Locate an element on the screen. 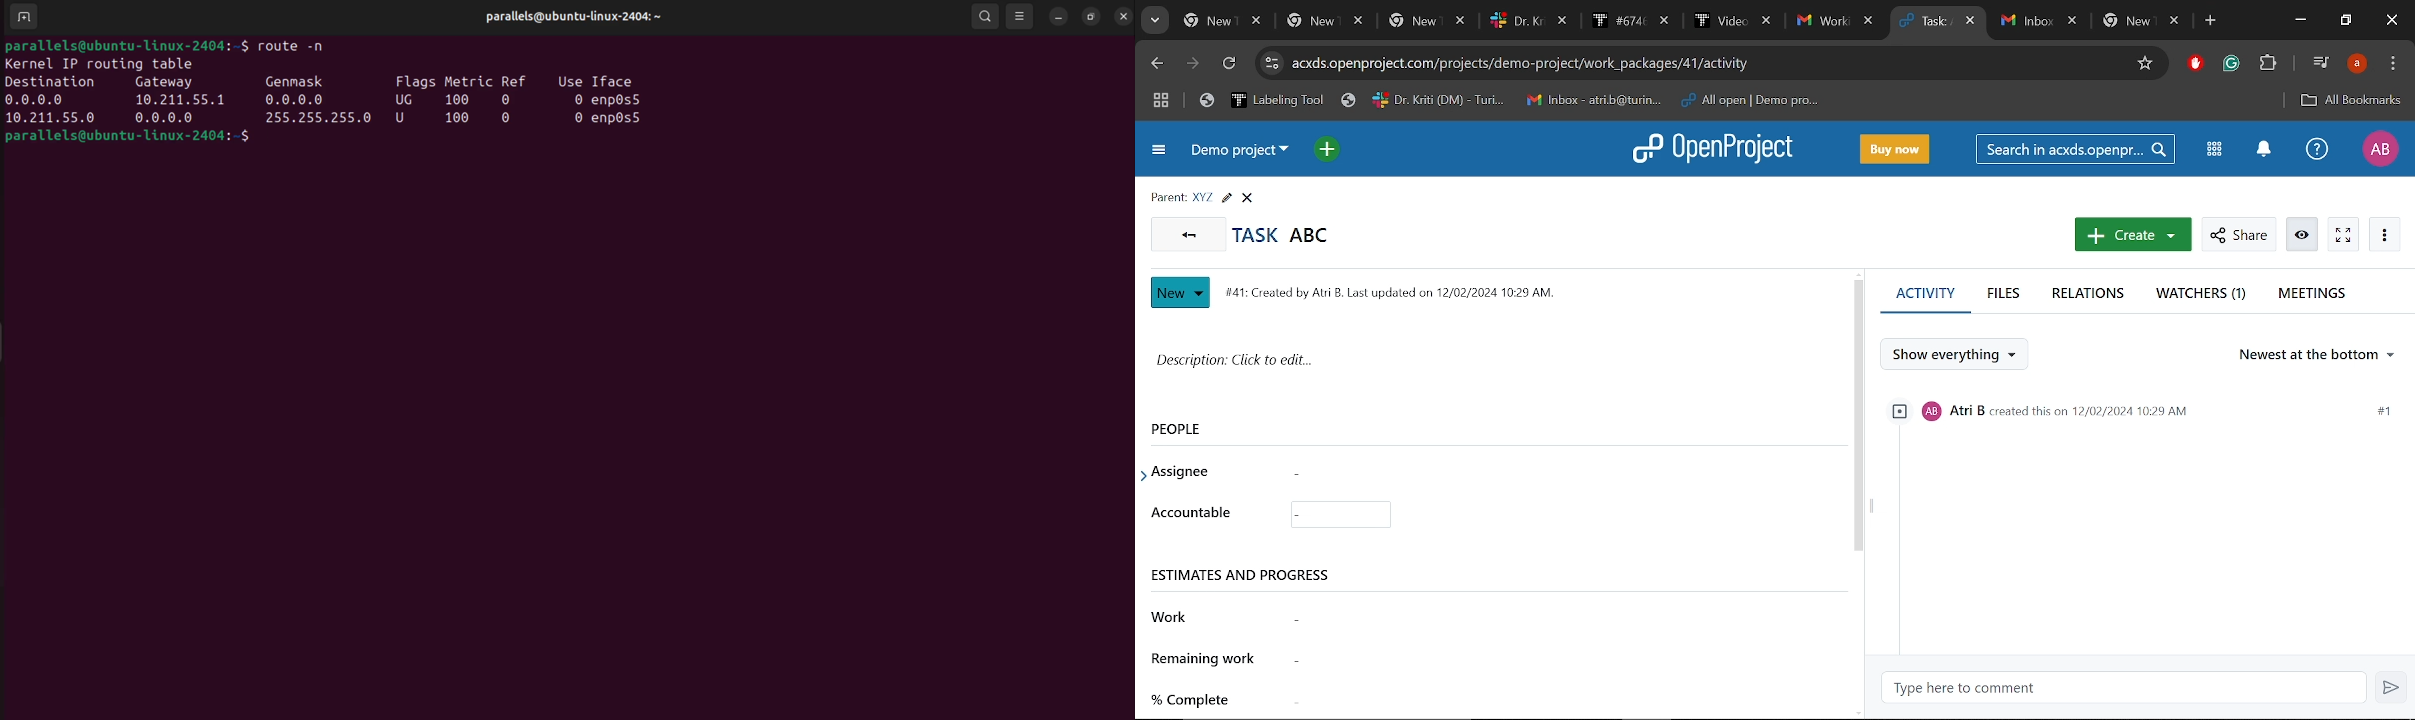  255.55.255,0 is located at coordinates (318, 118).